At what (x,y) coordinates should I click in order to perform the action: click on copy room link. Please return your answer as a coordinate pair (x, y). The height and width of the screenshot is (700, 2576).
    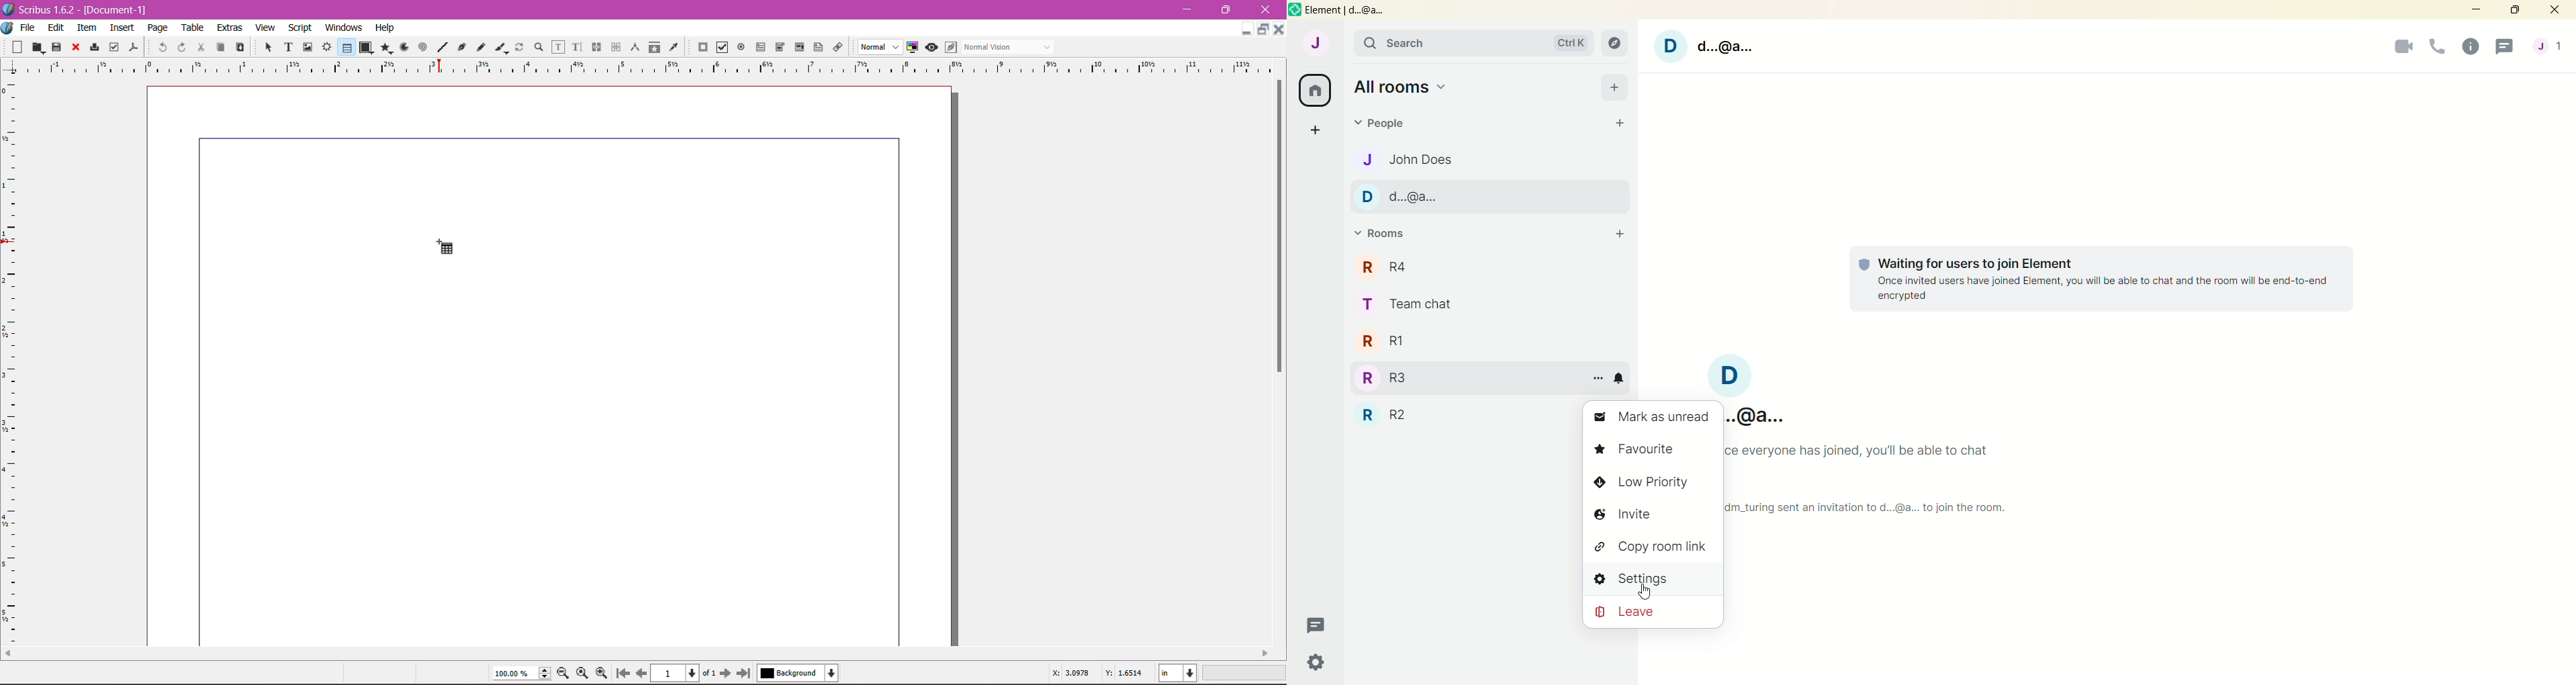
    Looking at the image, I should click on (1651, 545).